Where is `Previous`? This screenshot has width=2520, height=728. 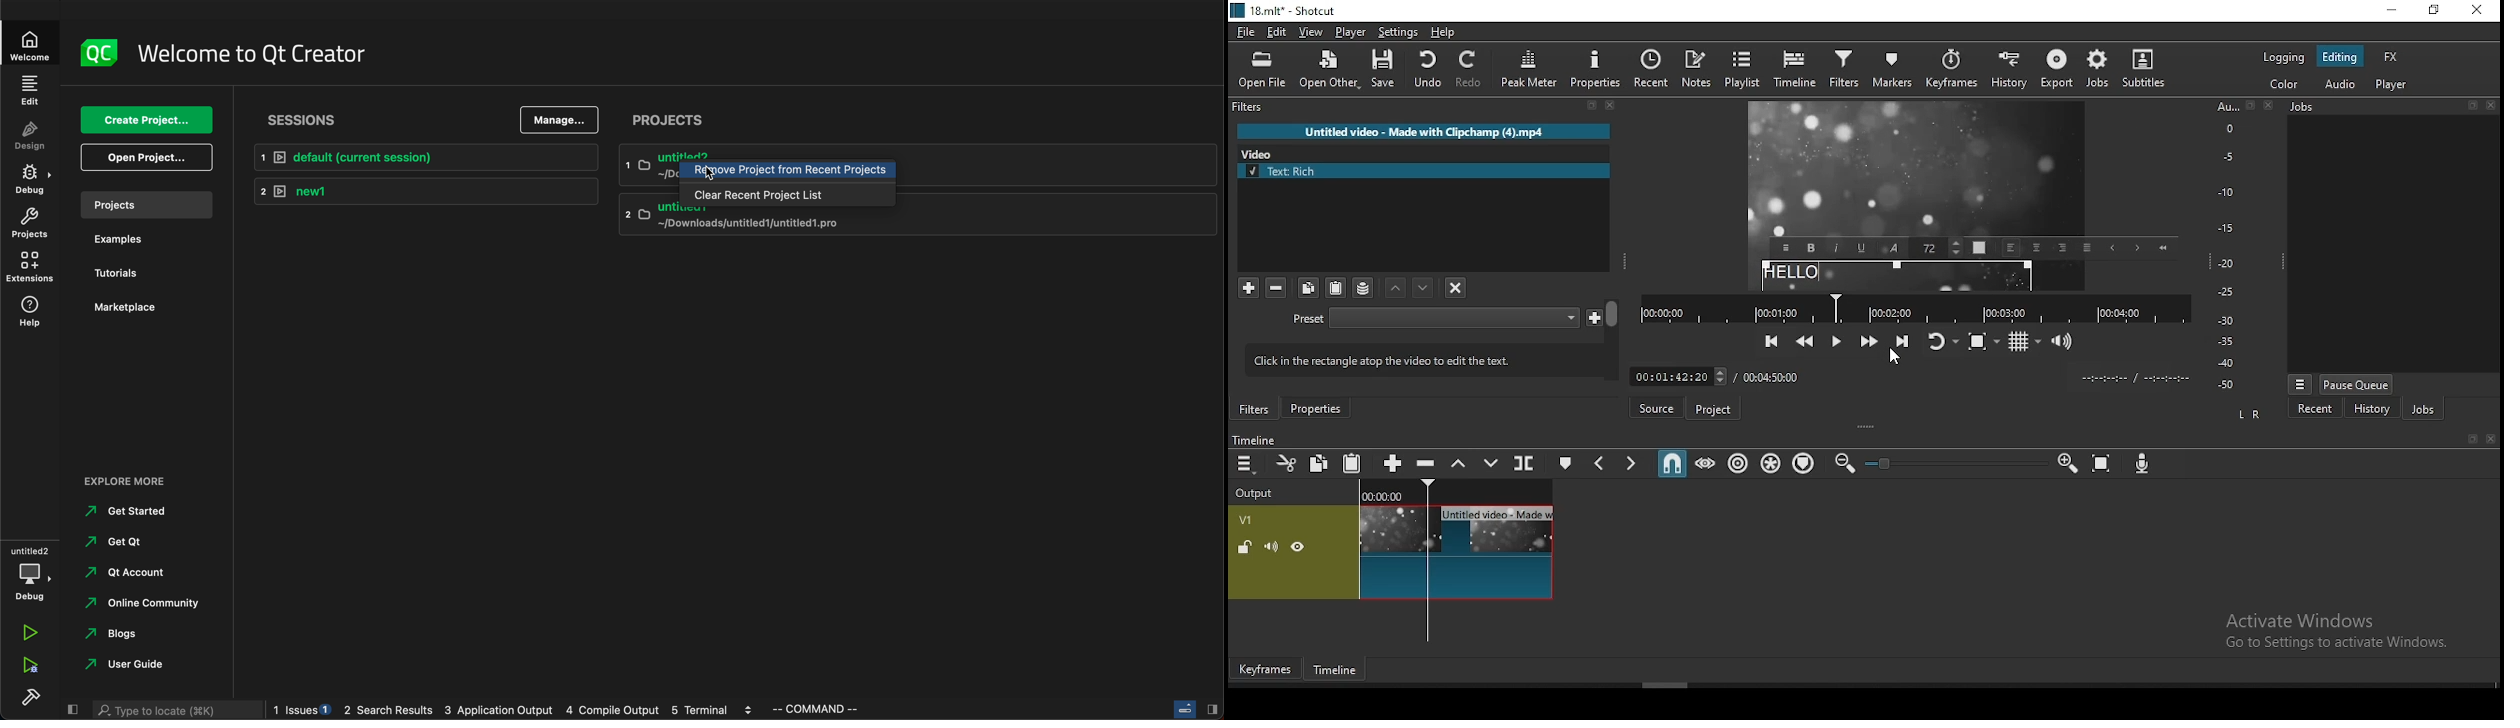
Previous is located at coordinates (2112, 248).